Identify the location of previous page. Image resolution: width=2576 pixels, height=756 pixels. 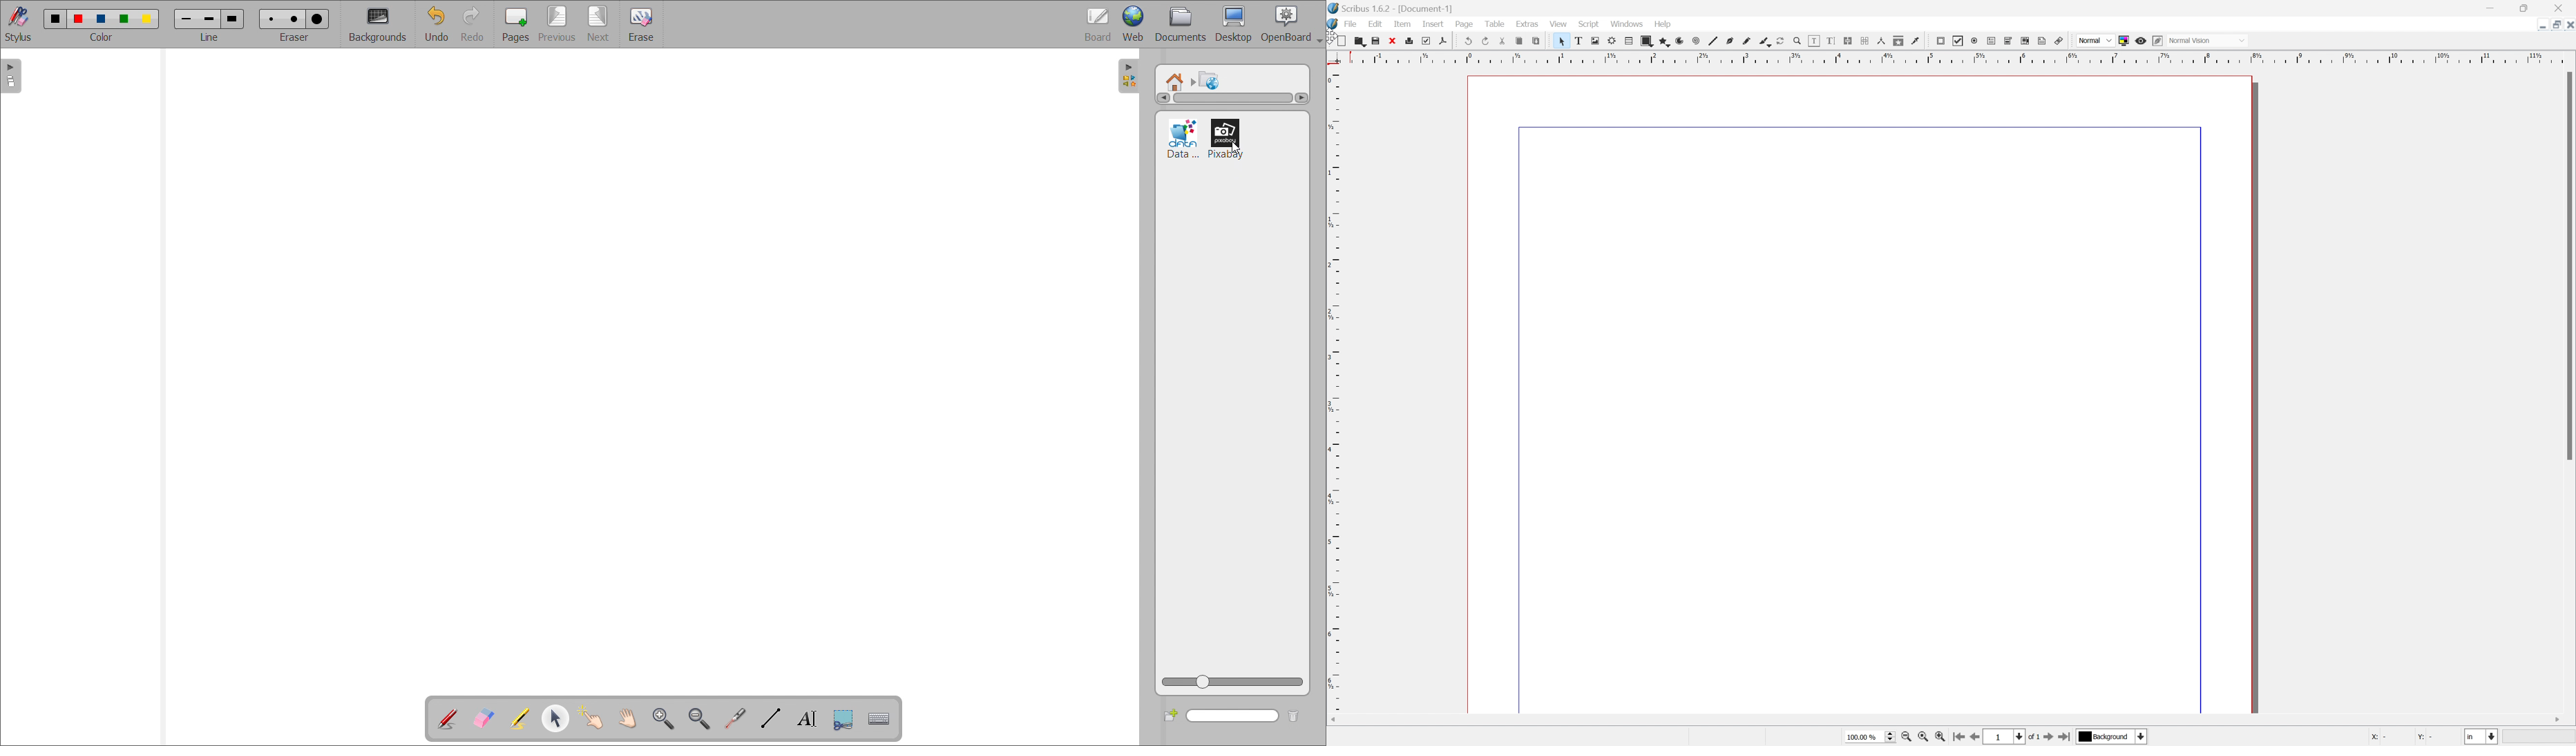
(557, 23).